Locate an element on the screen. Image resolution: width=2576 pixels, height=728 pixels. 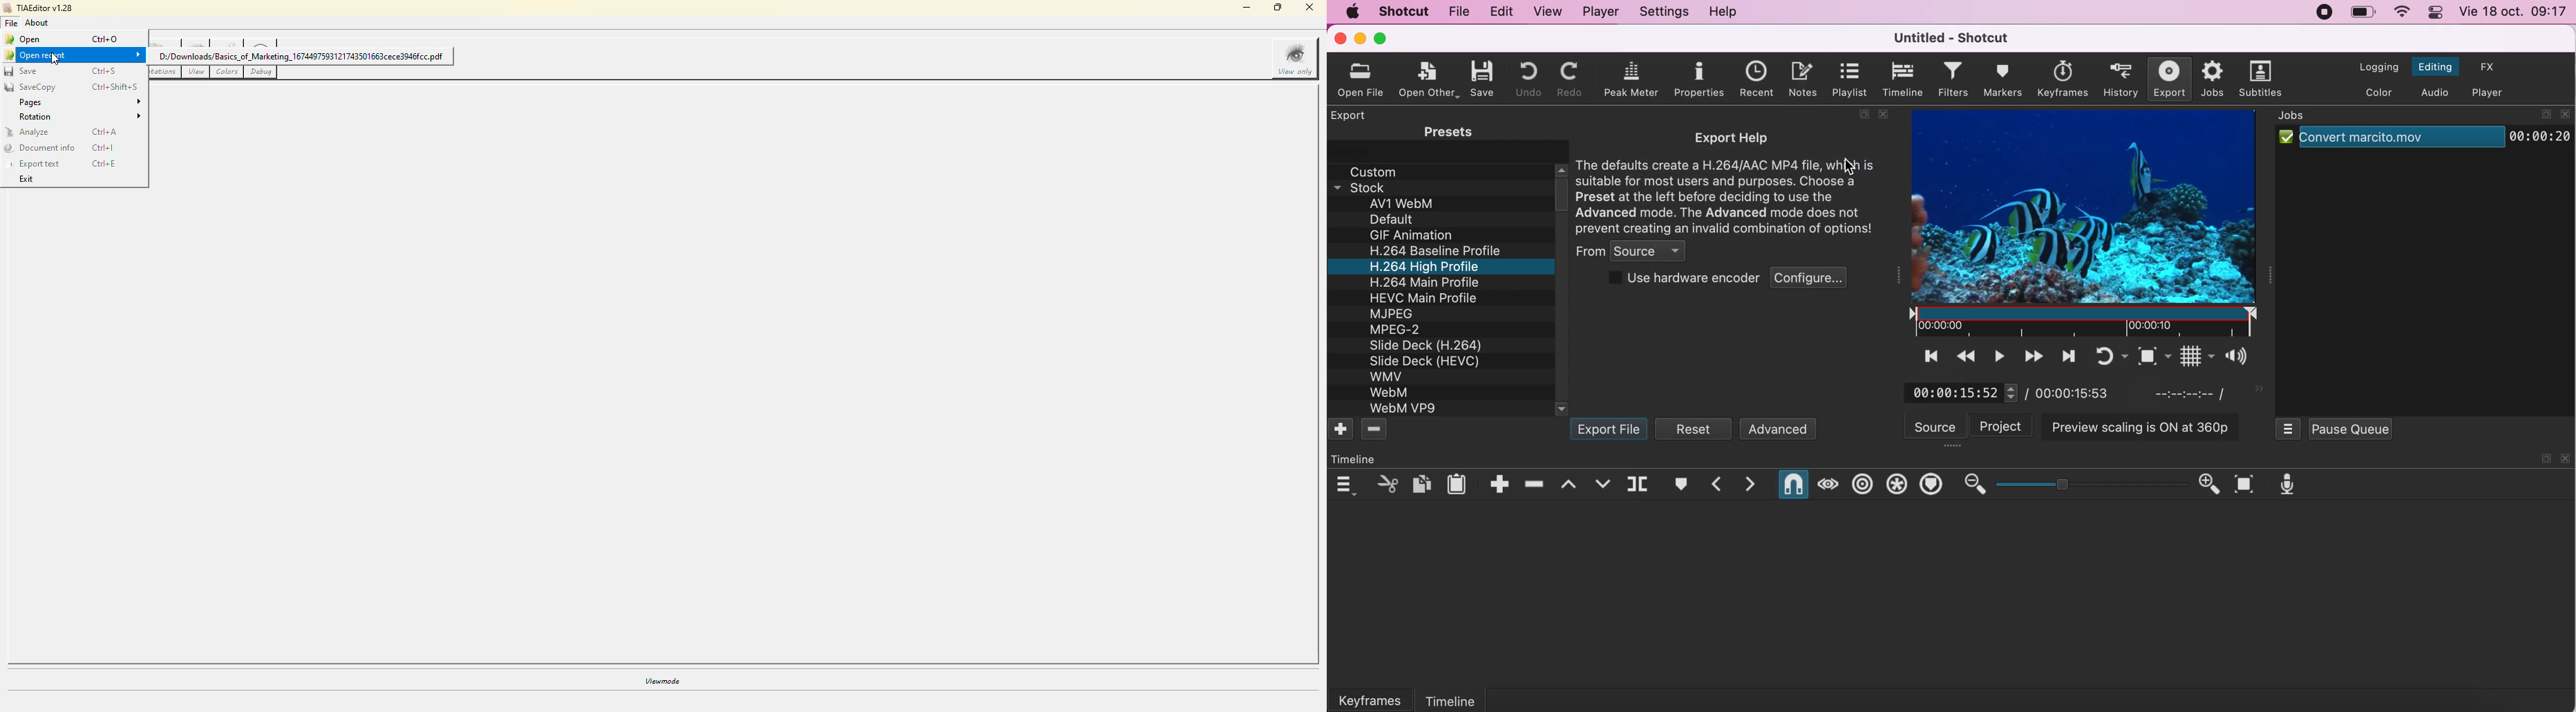
timeline is located at coordinates (1473, 697).